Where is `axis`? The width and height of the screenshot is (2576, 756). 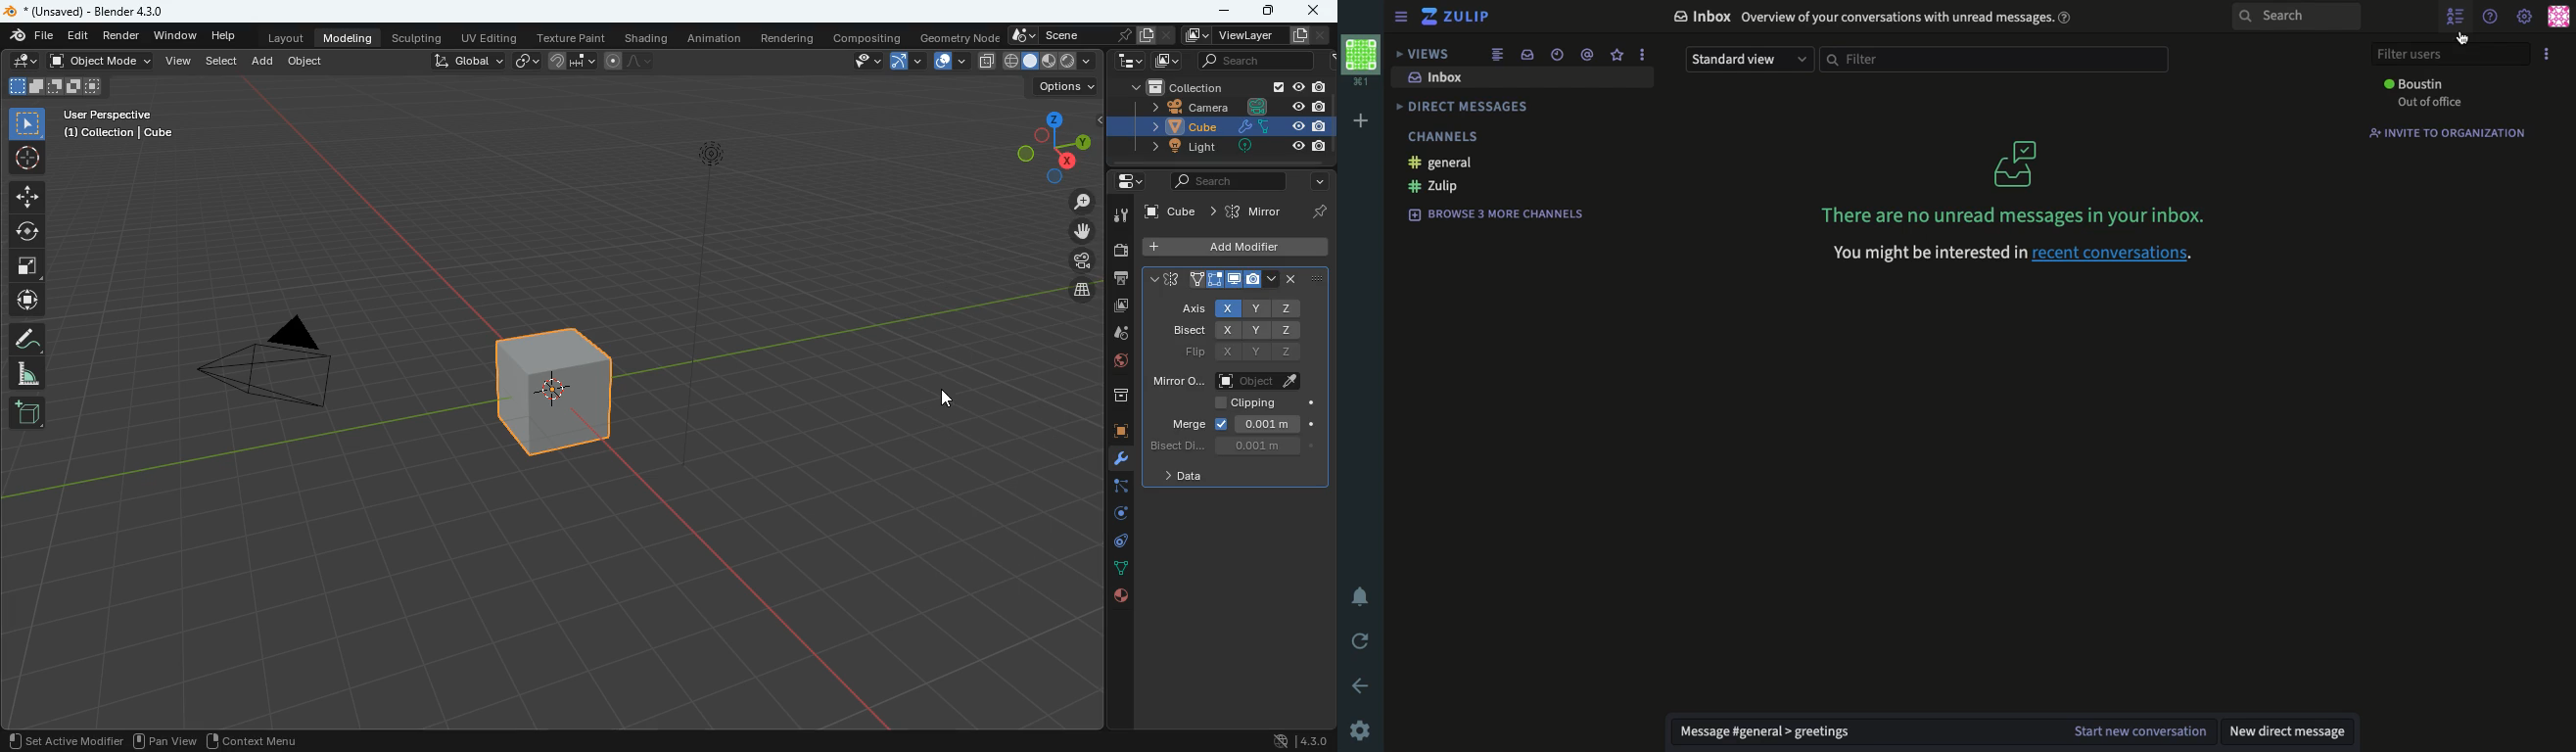 axis is located at coordinates (1239, 308).